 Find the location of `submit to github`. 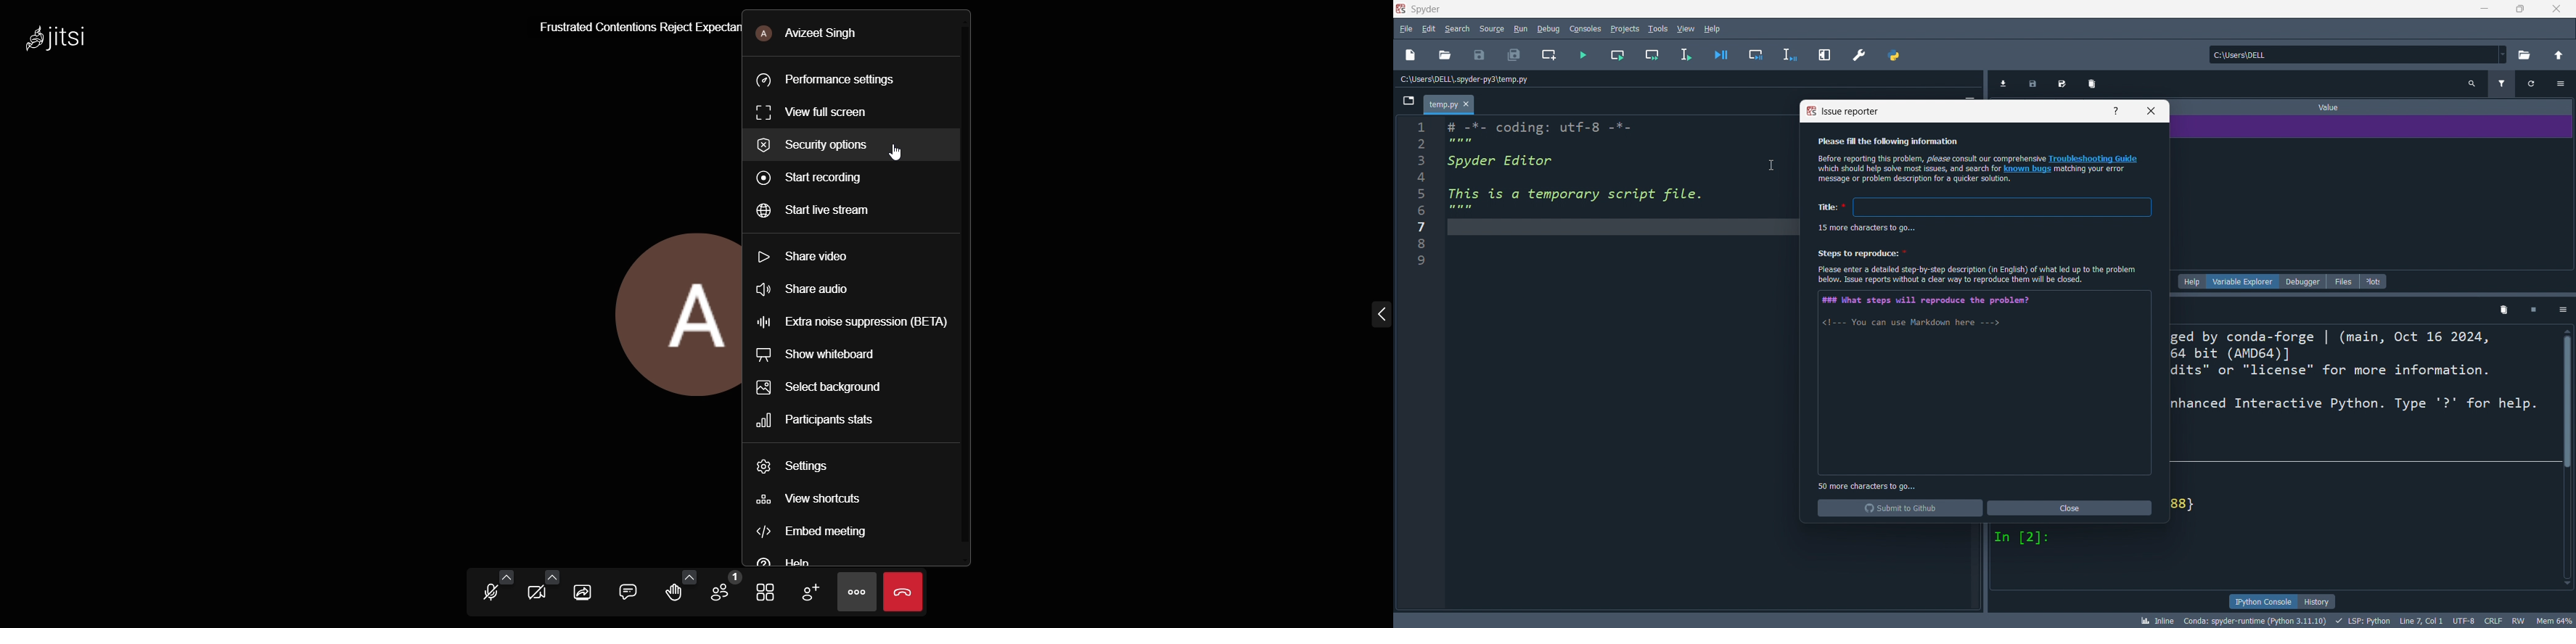

submit to github is located at coordinates (1900, 507).